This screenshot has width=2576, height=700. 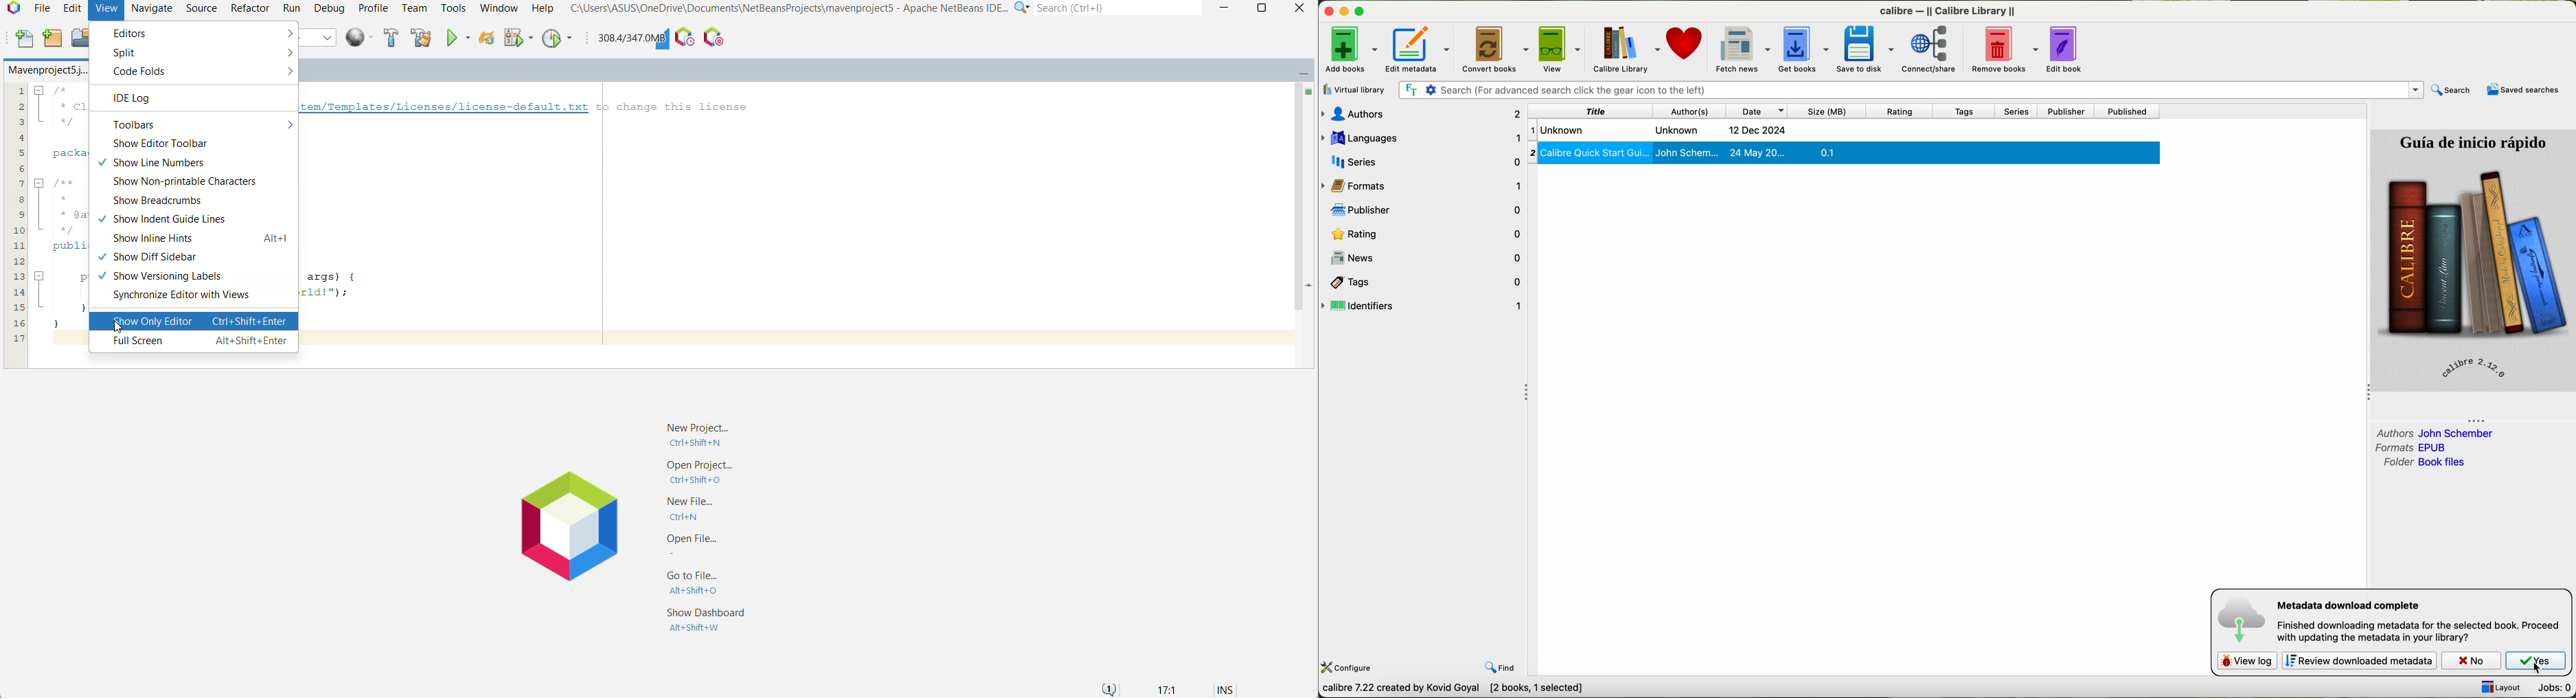 What do you see at coordinates (1425, 306) in the screenshot?
I see `identifiers` at bounding box center [1425, 306].